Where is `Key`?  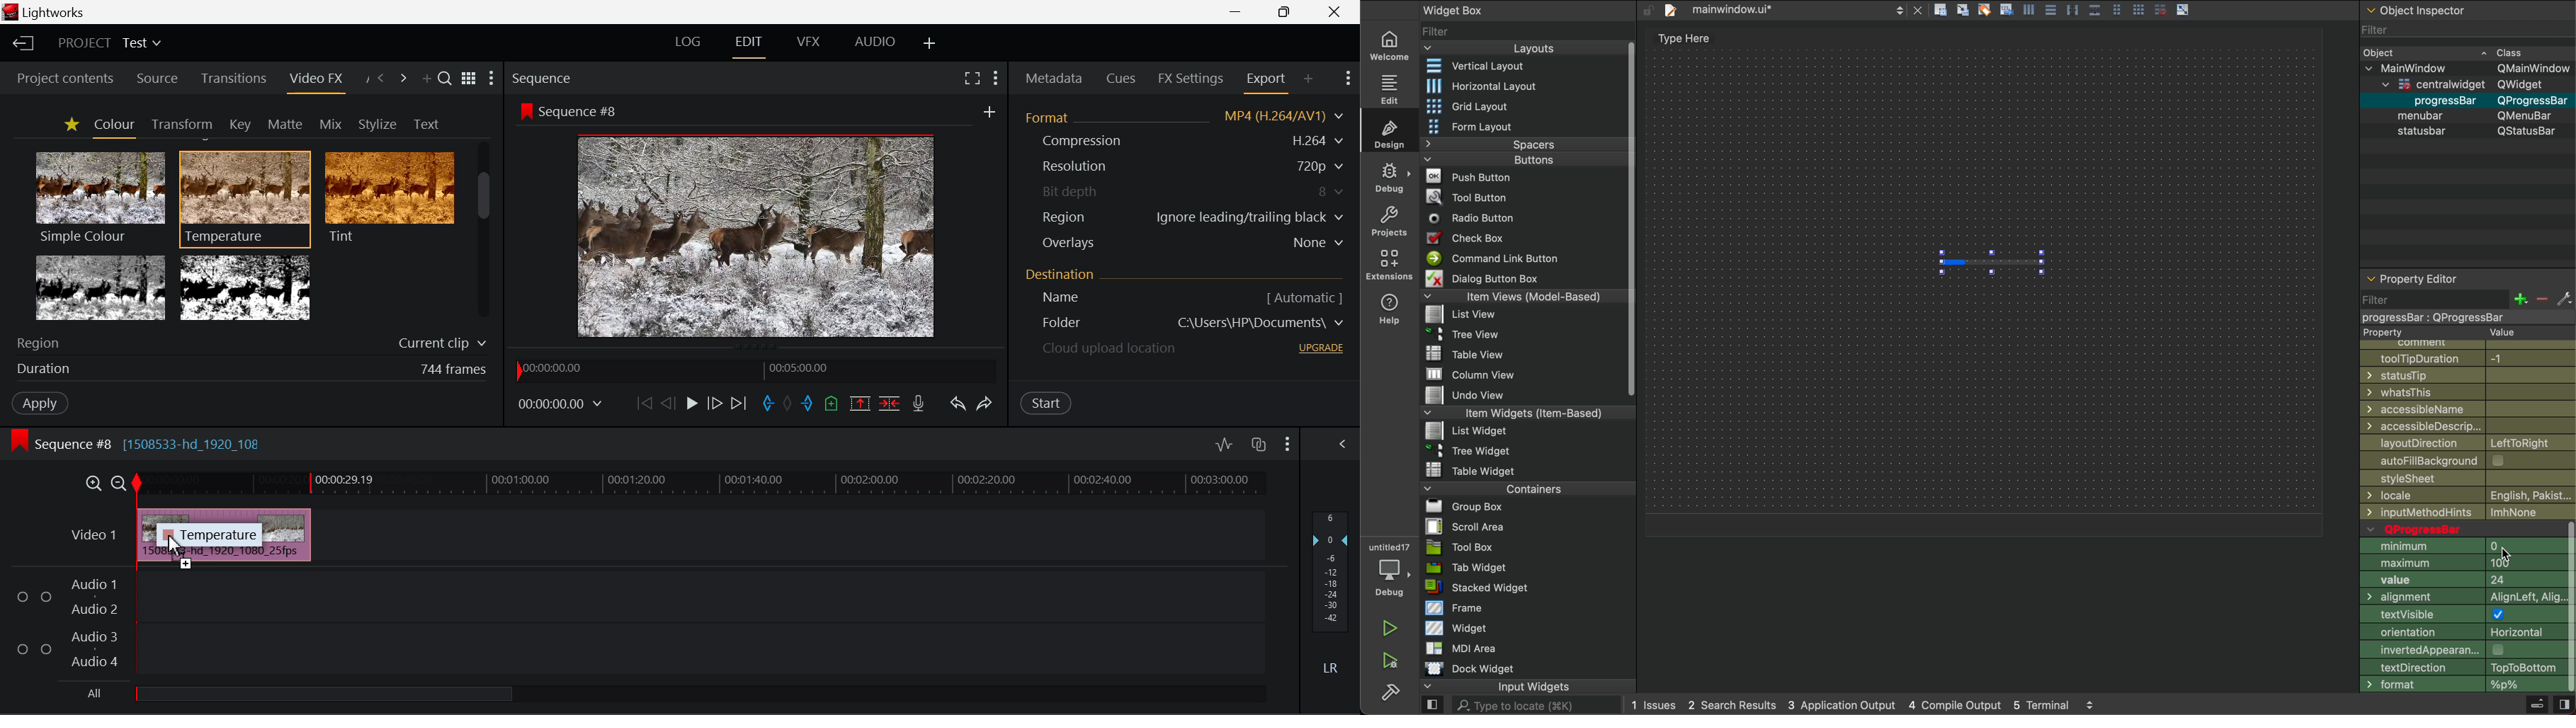 Key is located at coordinates (239, 124).